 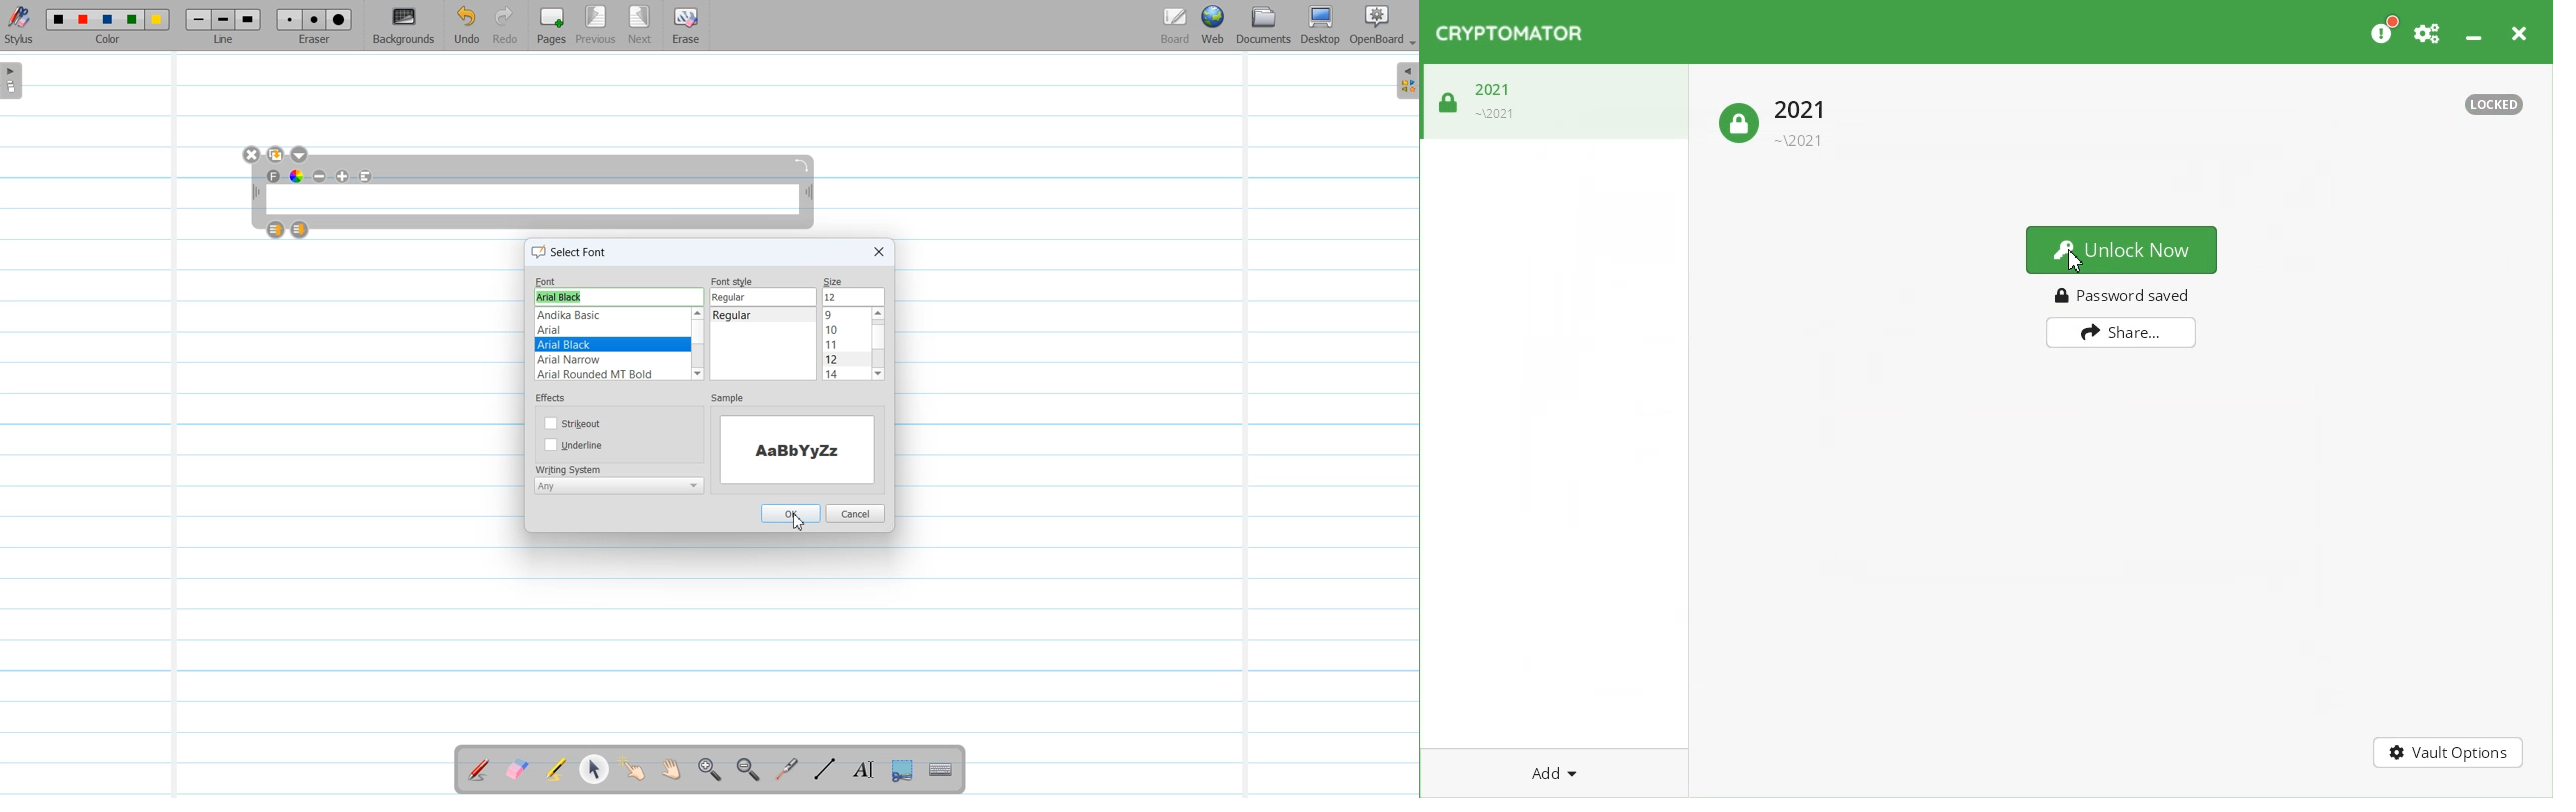 I want to click on Reveal Drive, so click(x=2121, y=333).